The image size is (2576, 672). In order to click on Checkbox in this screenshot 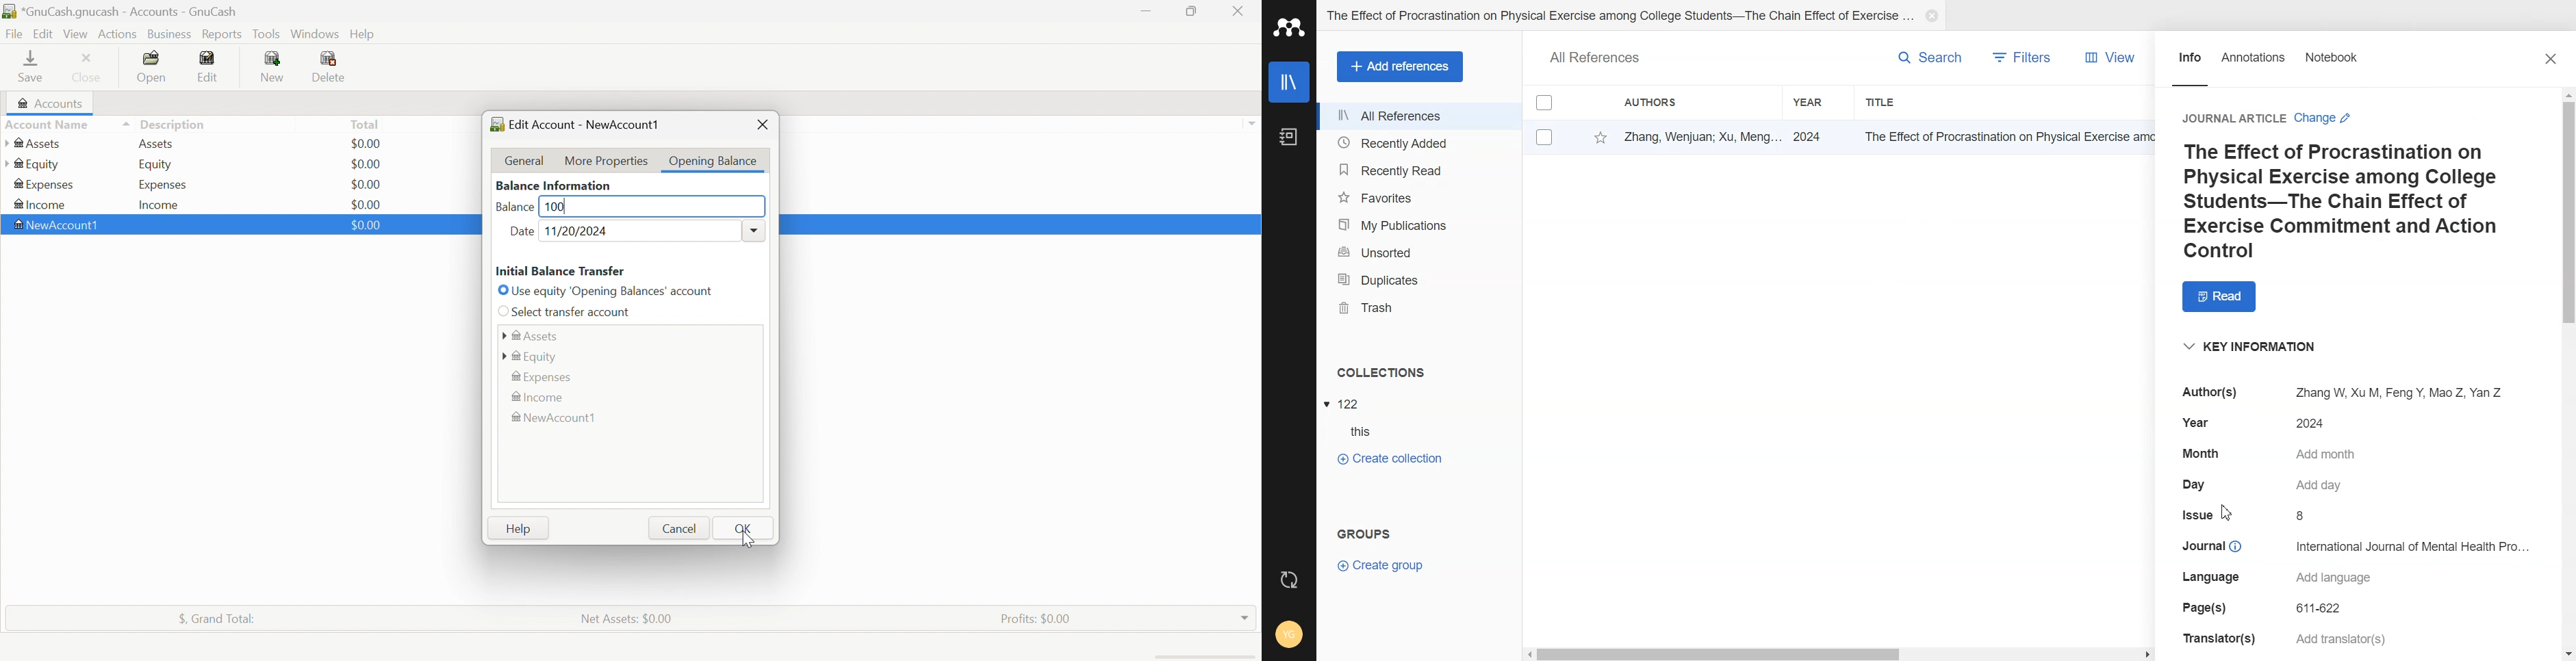, I will do `click(1545, 138)`.